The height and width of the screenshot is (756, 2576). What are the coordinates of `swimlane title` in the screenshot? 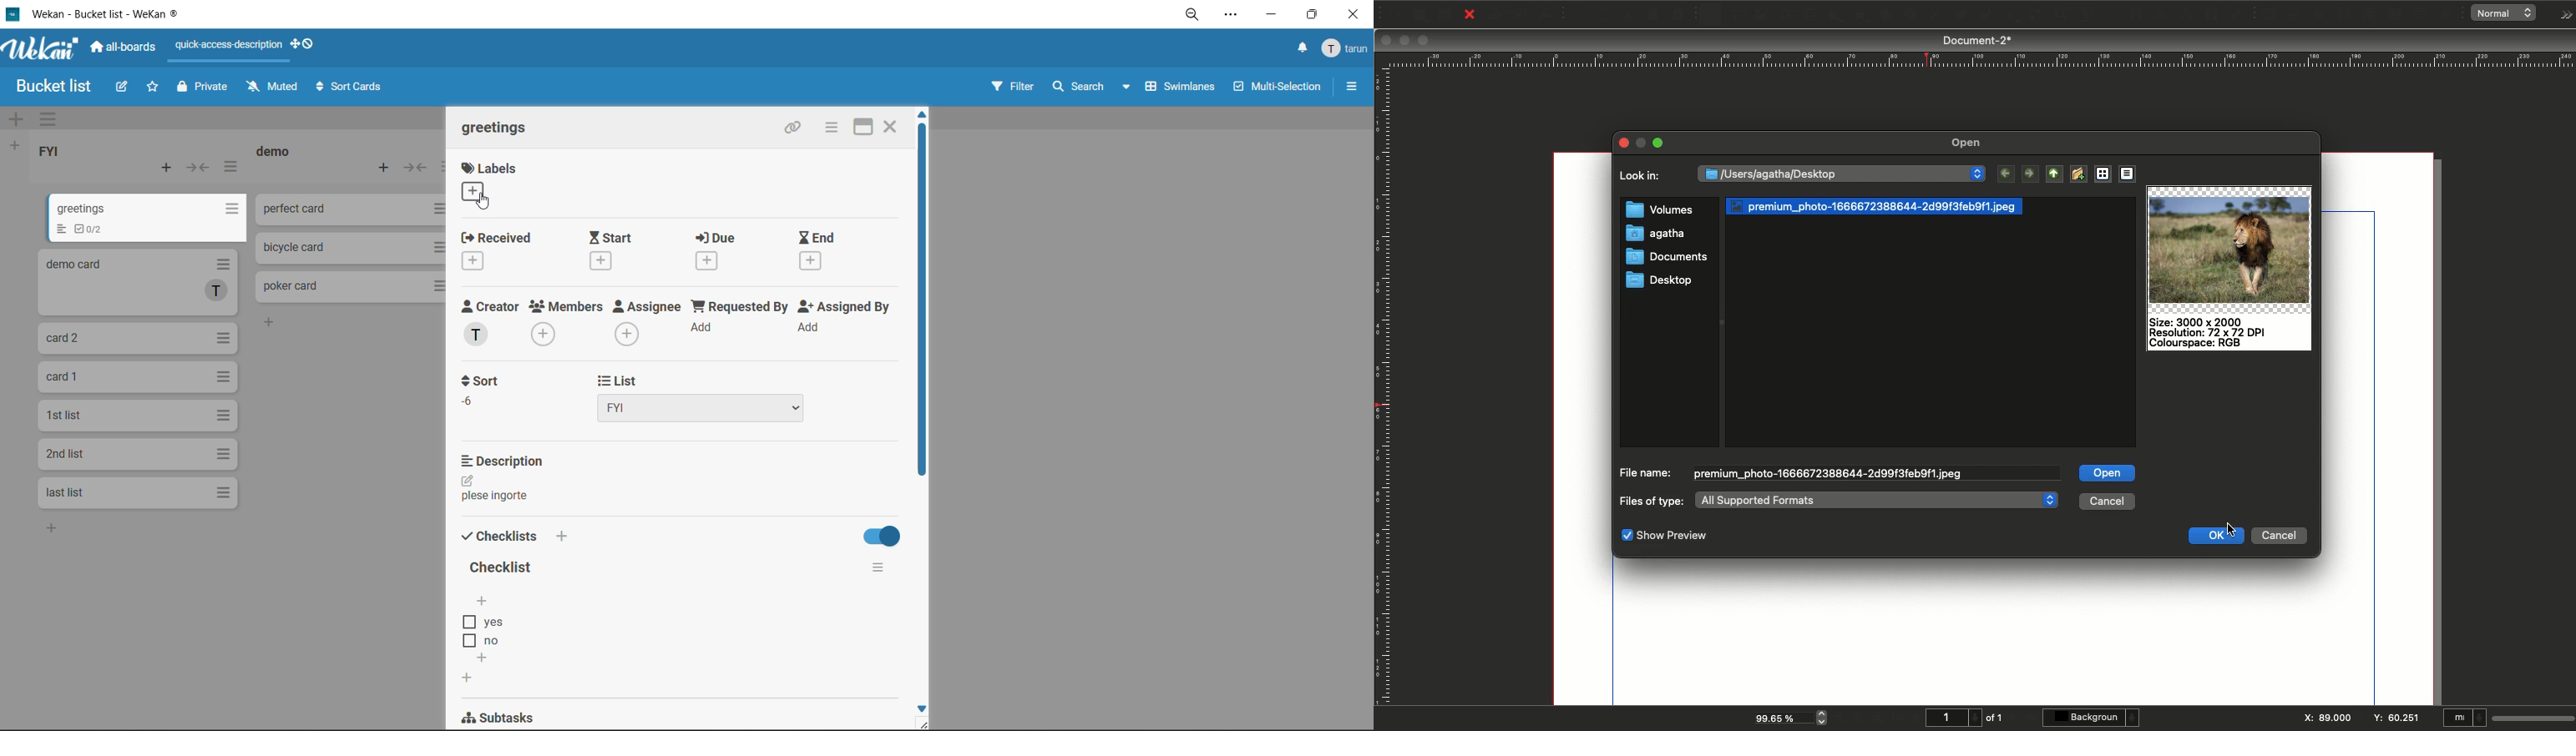 It's located at (689, 119).